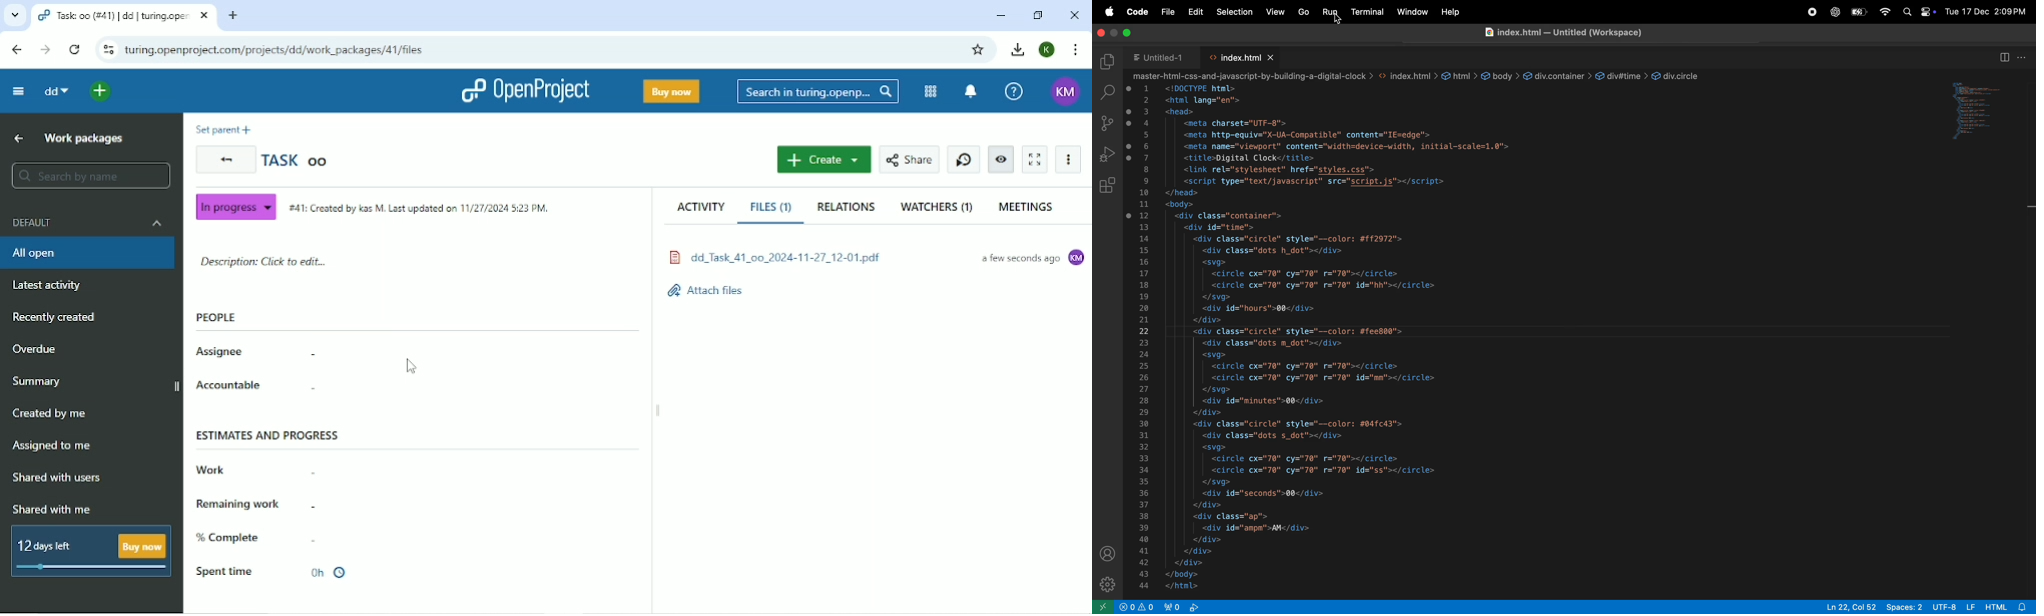 The height and width of the screenshot is (616, 2044). Describe the element at coordinates (39, 380) in the screenshot. I see `Summary` at that location.